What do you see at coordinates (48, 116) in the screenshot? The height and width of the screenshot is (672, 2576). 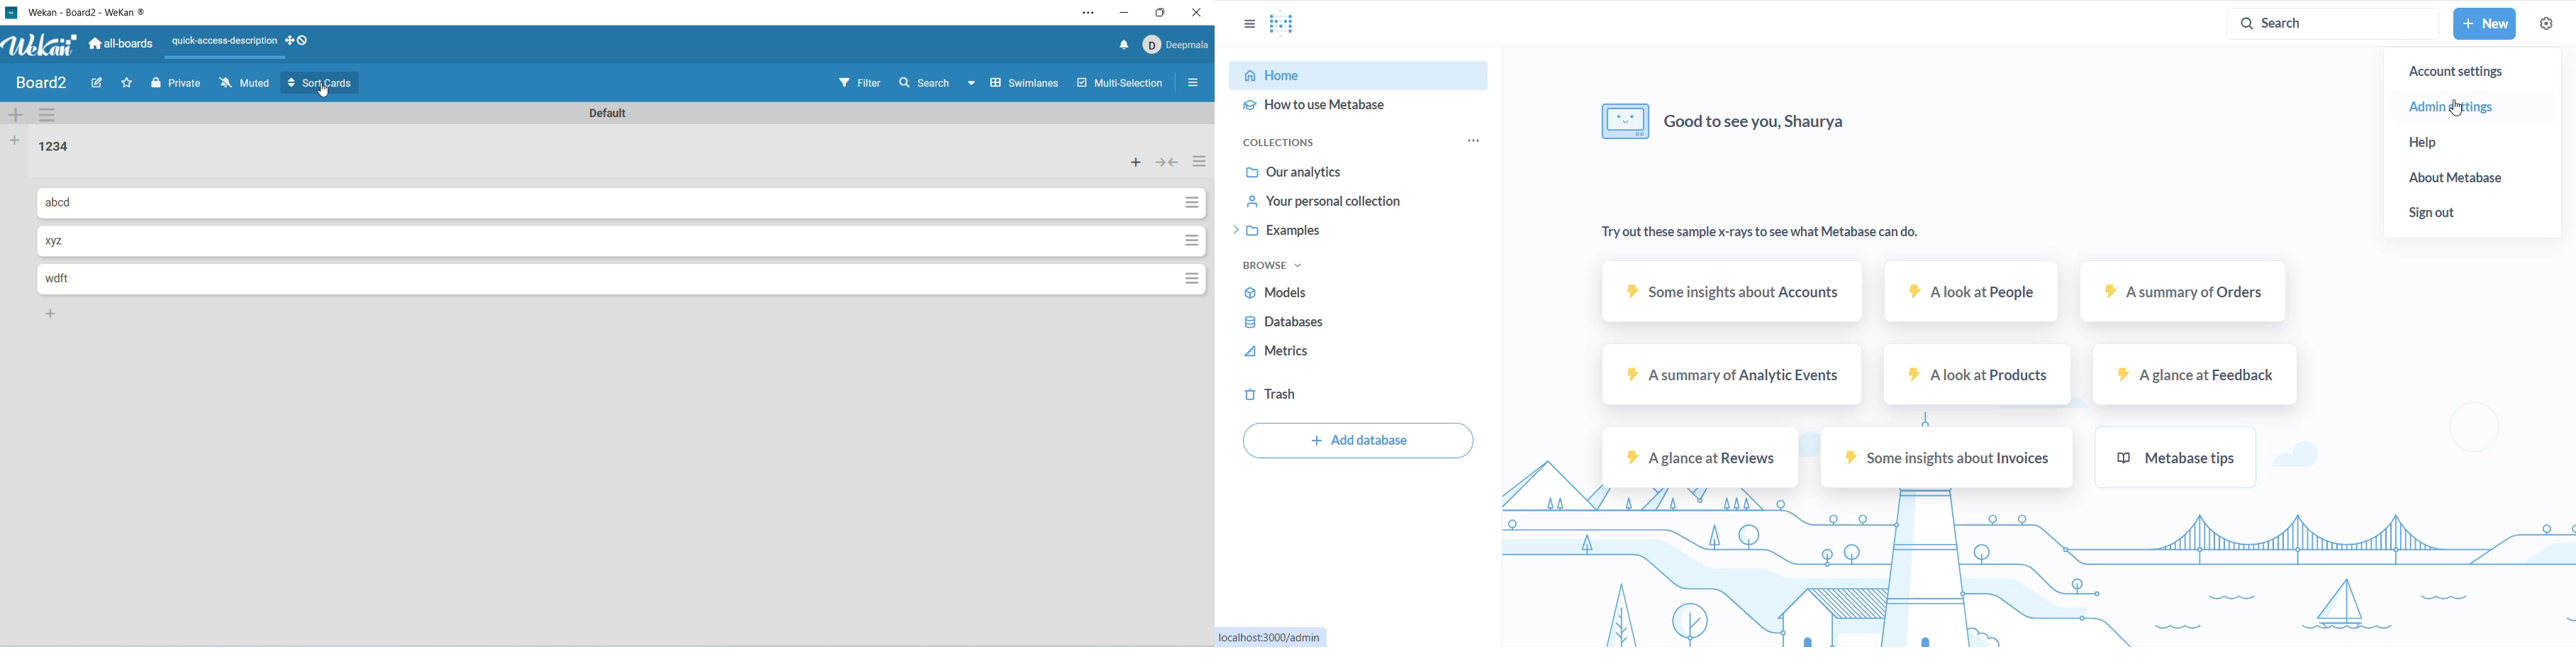 I see `swimlane actions` at bounding box center [48, 116].